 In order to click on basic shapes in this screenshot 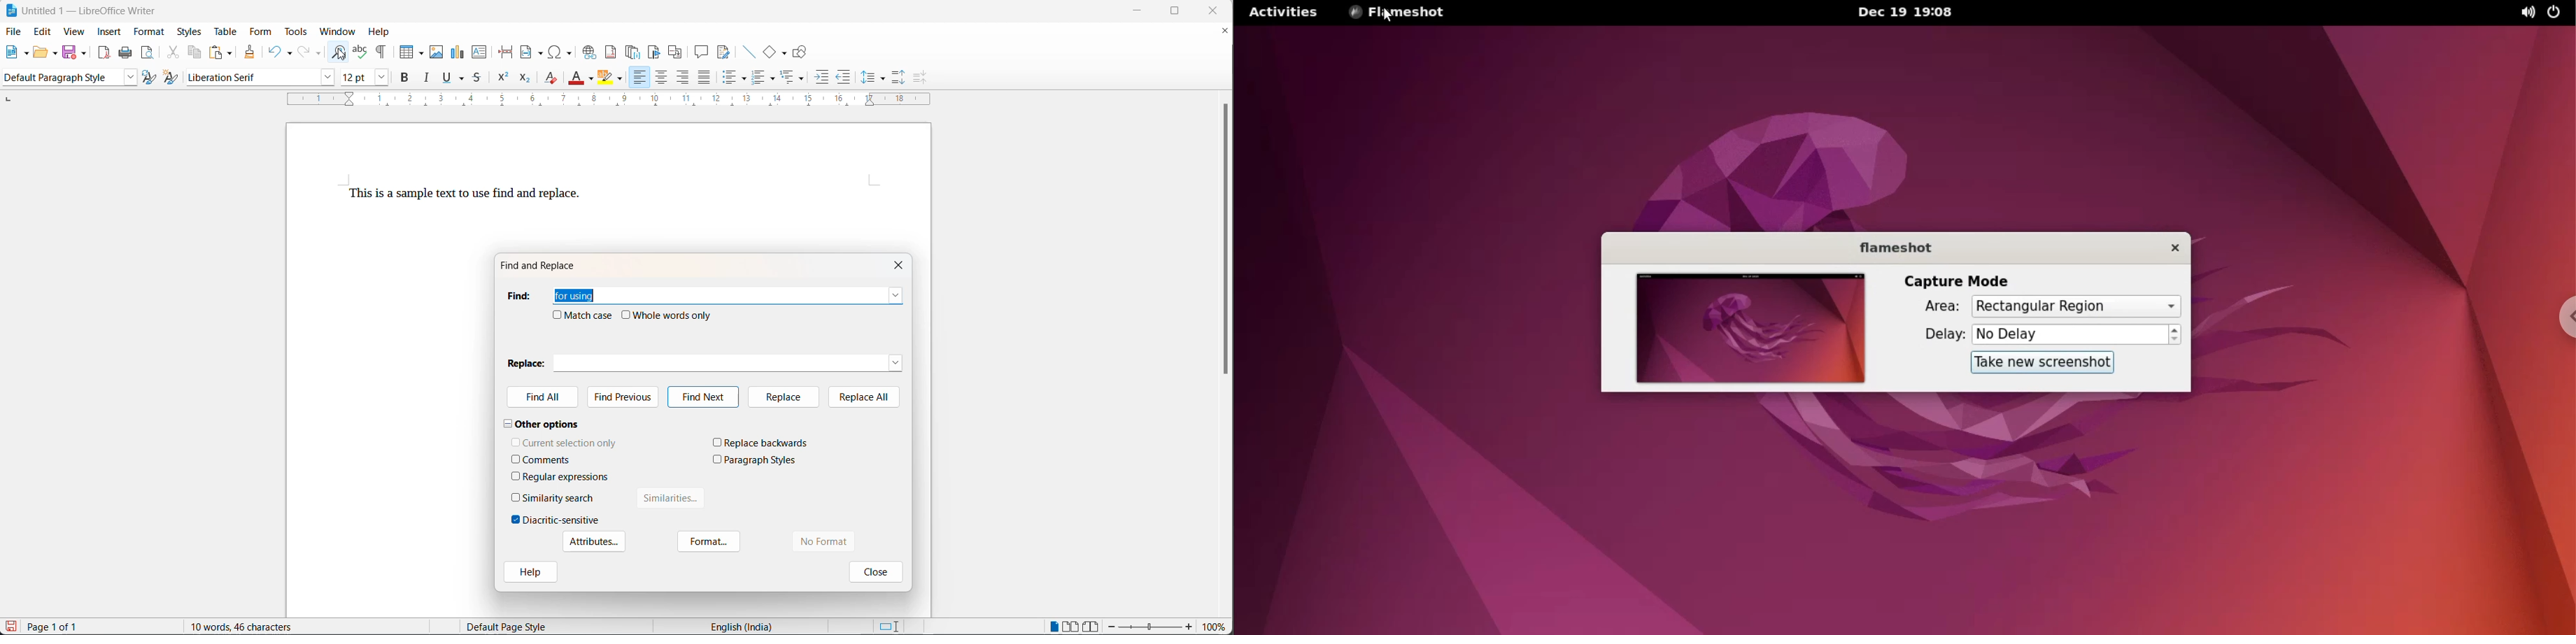, I will do `click(770, 52)`.